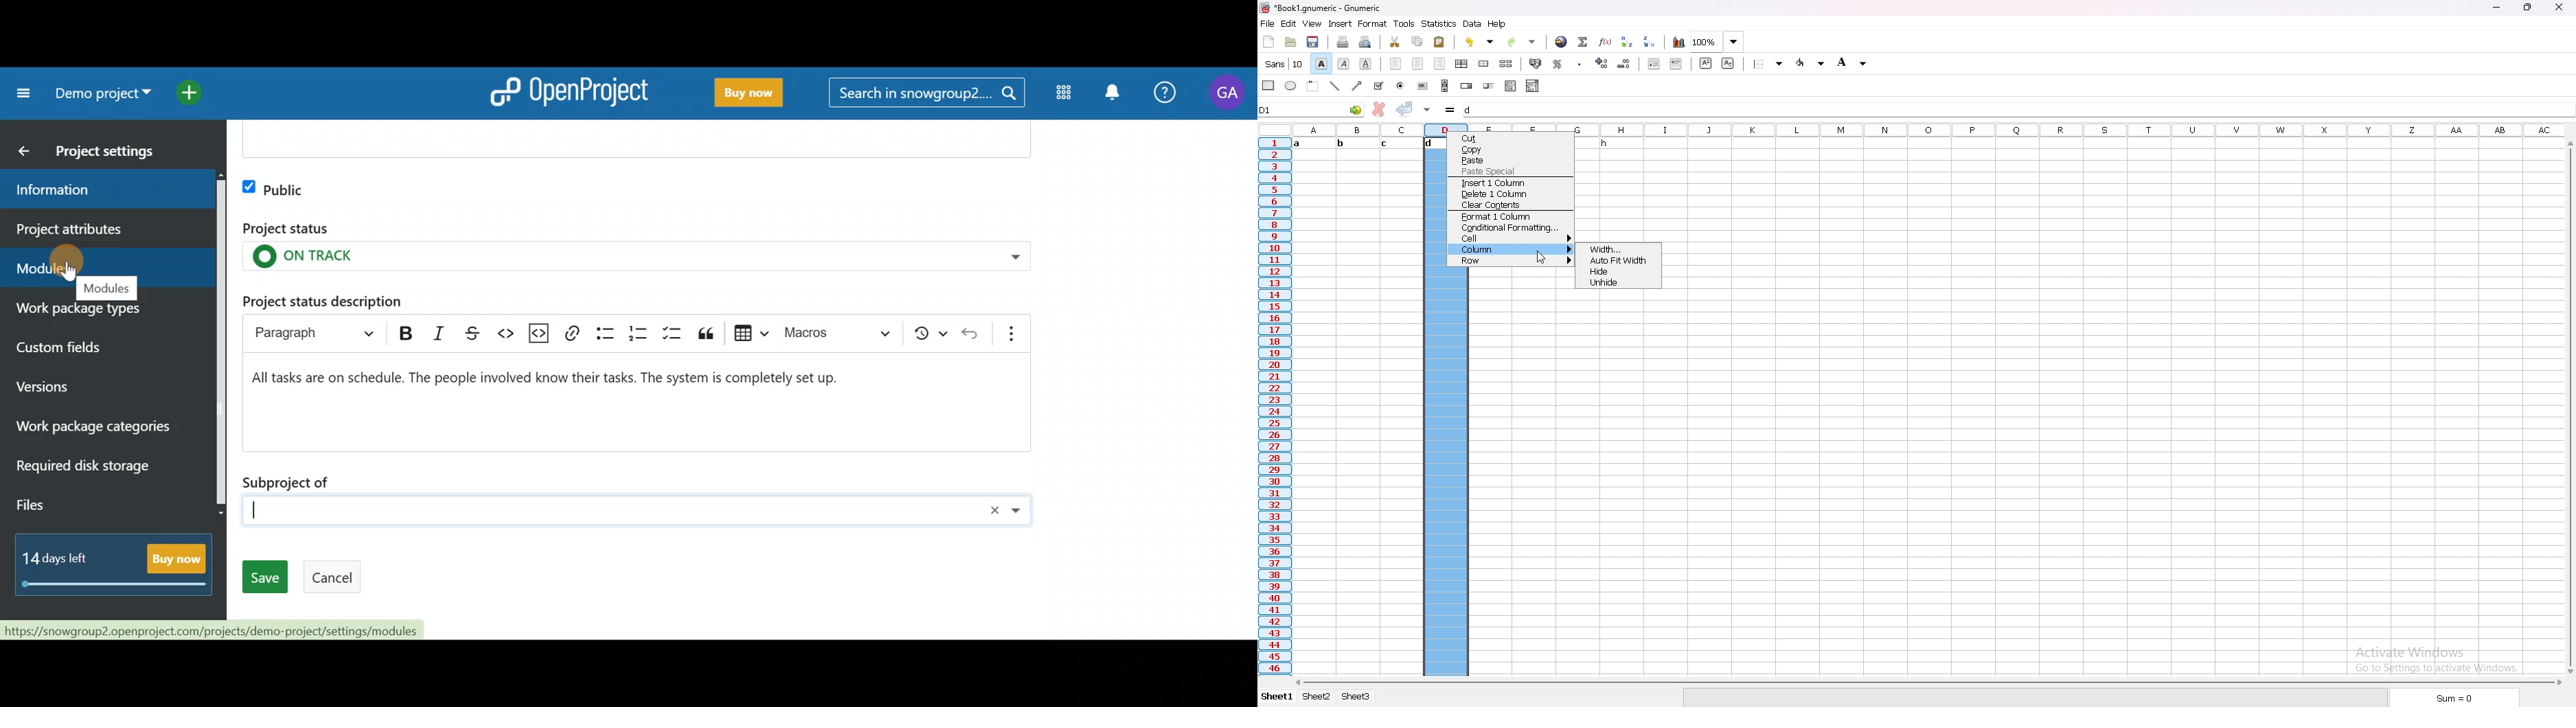  Describe the element at coordinates (2560, 7) in the screenshot. I see `close` at that location.